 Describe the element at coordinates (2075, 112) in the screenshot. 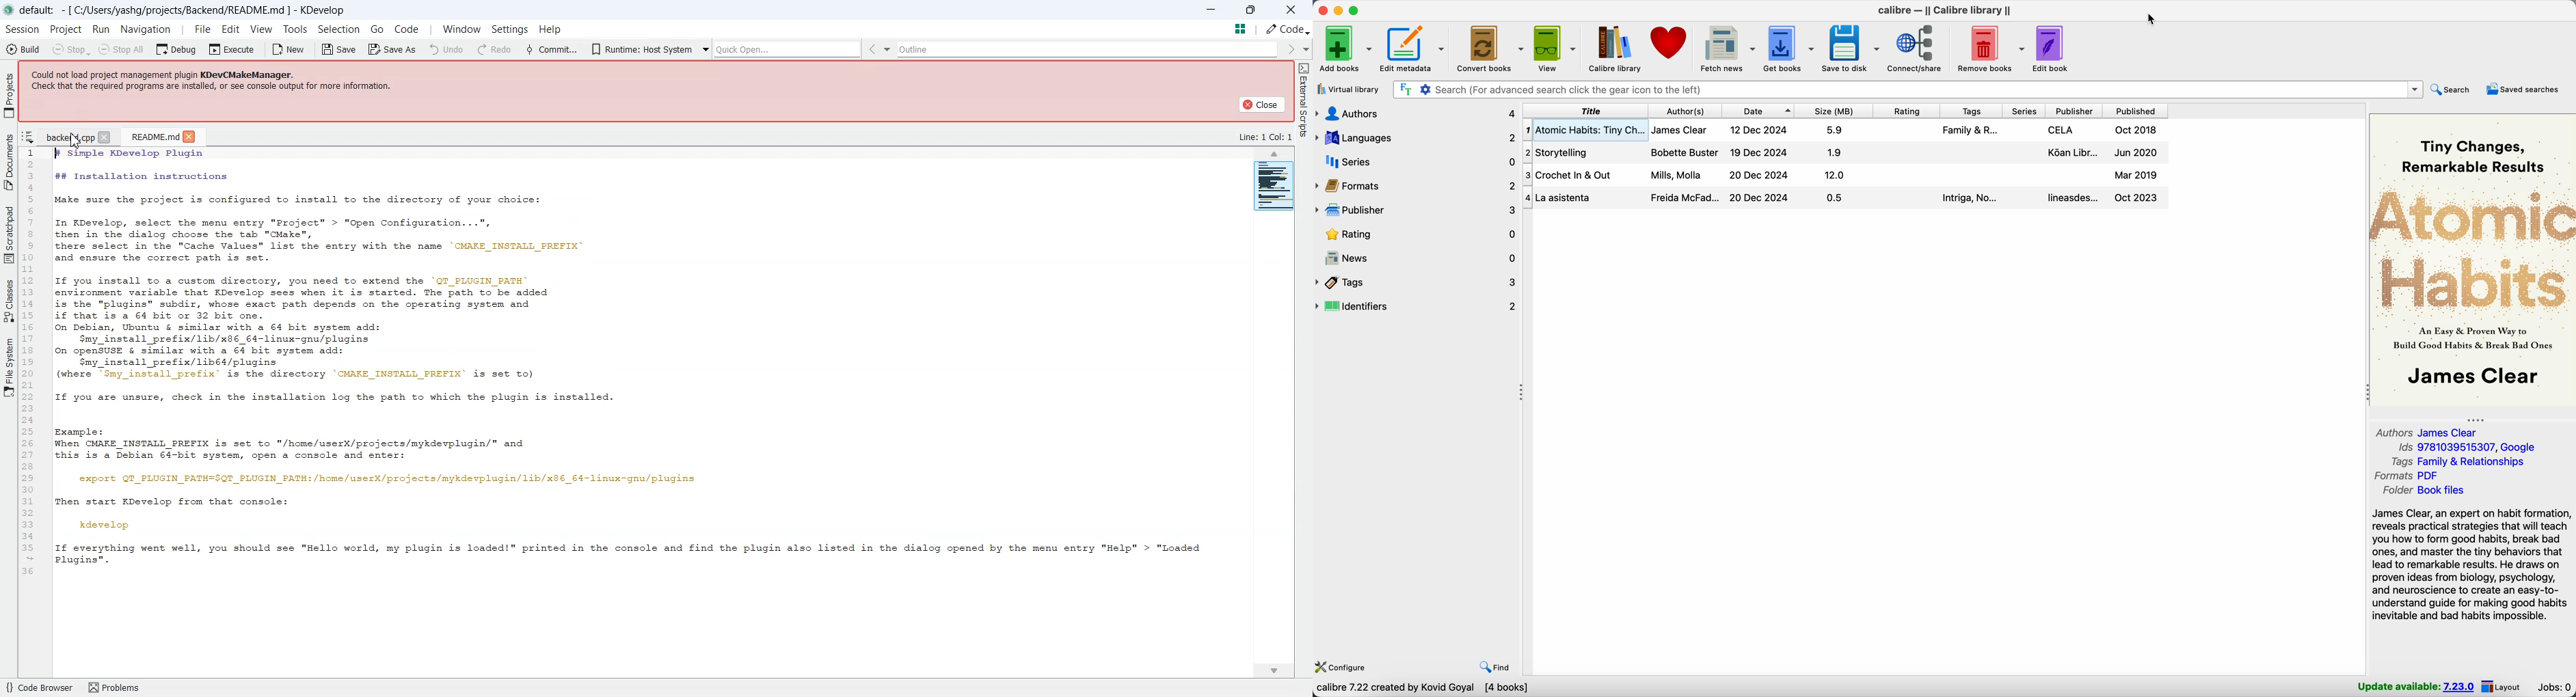

I see `publisher` at that location.